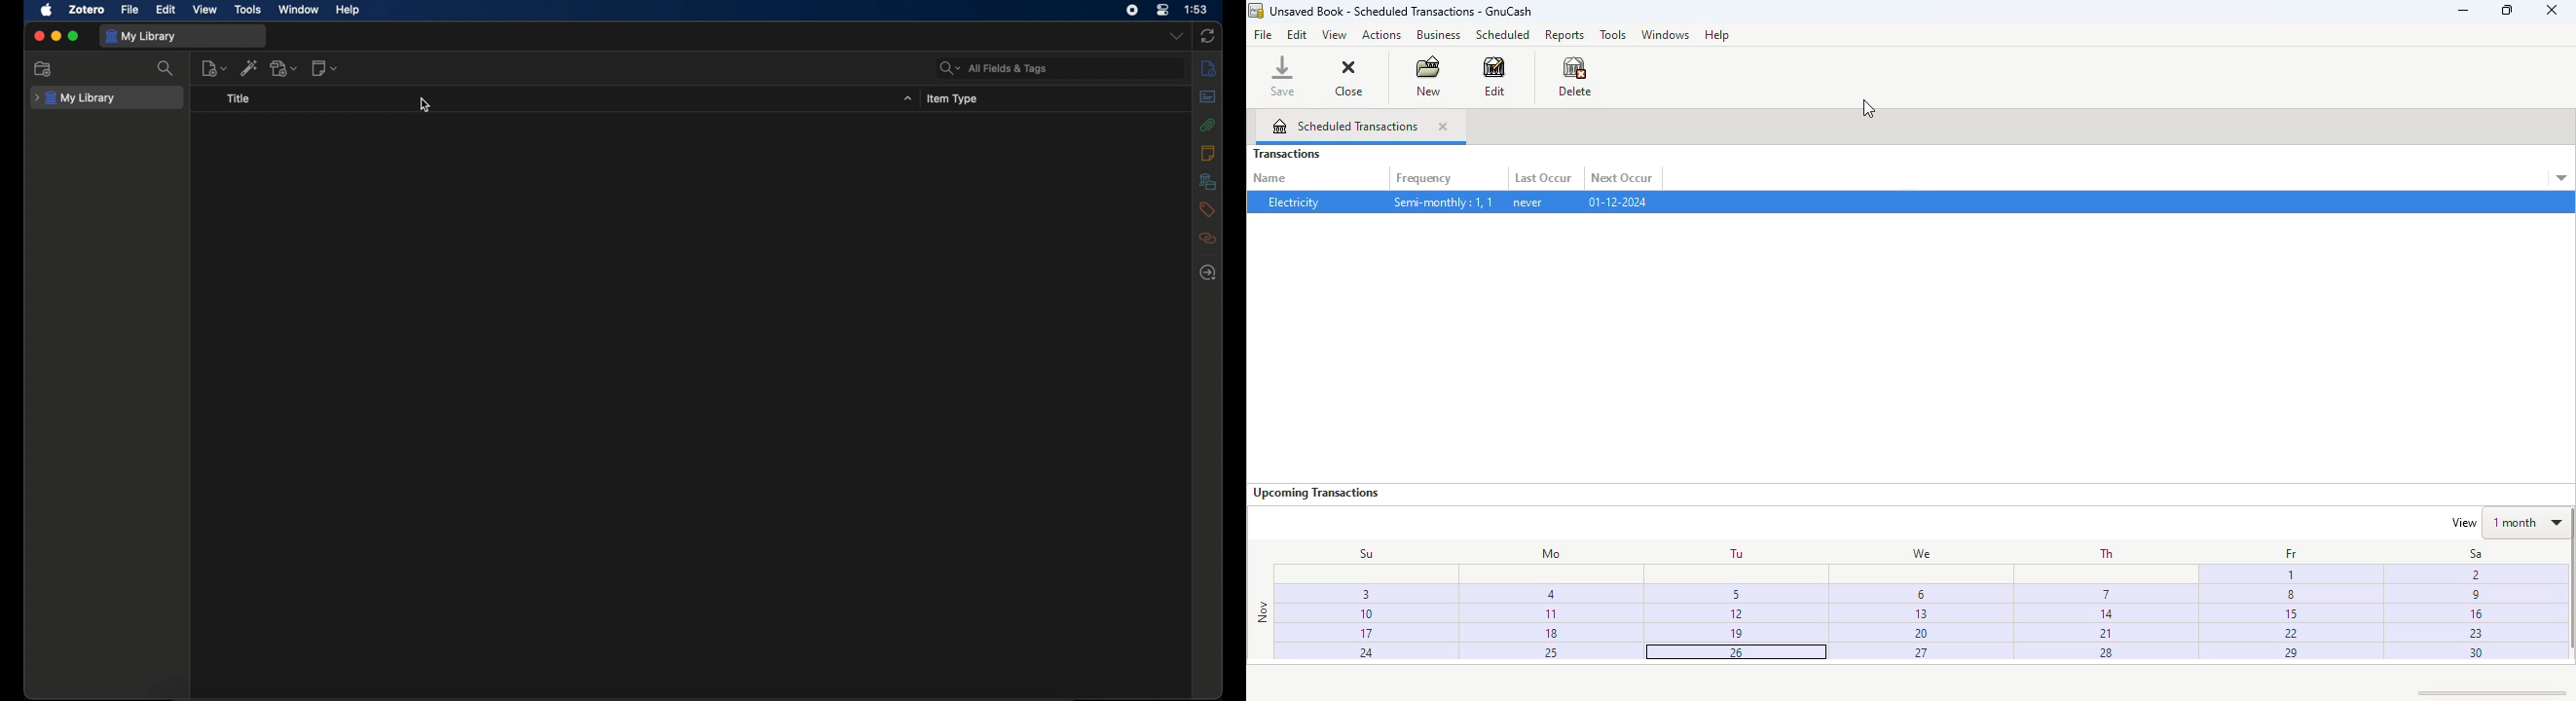 This screenshot has width=2576, height=728. Describe the element at coordinates (47, 10) in the screenshot. I see `apple icon` at that location.